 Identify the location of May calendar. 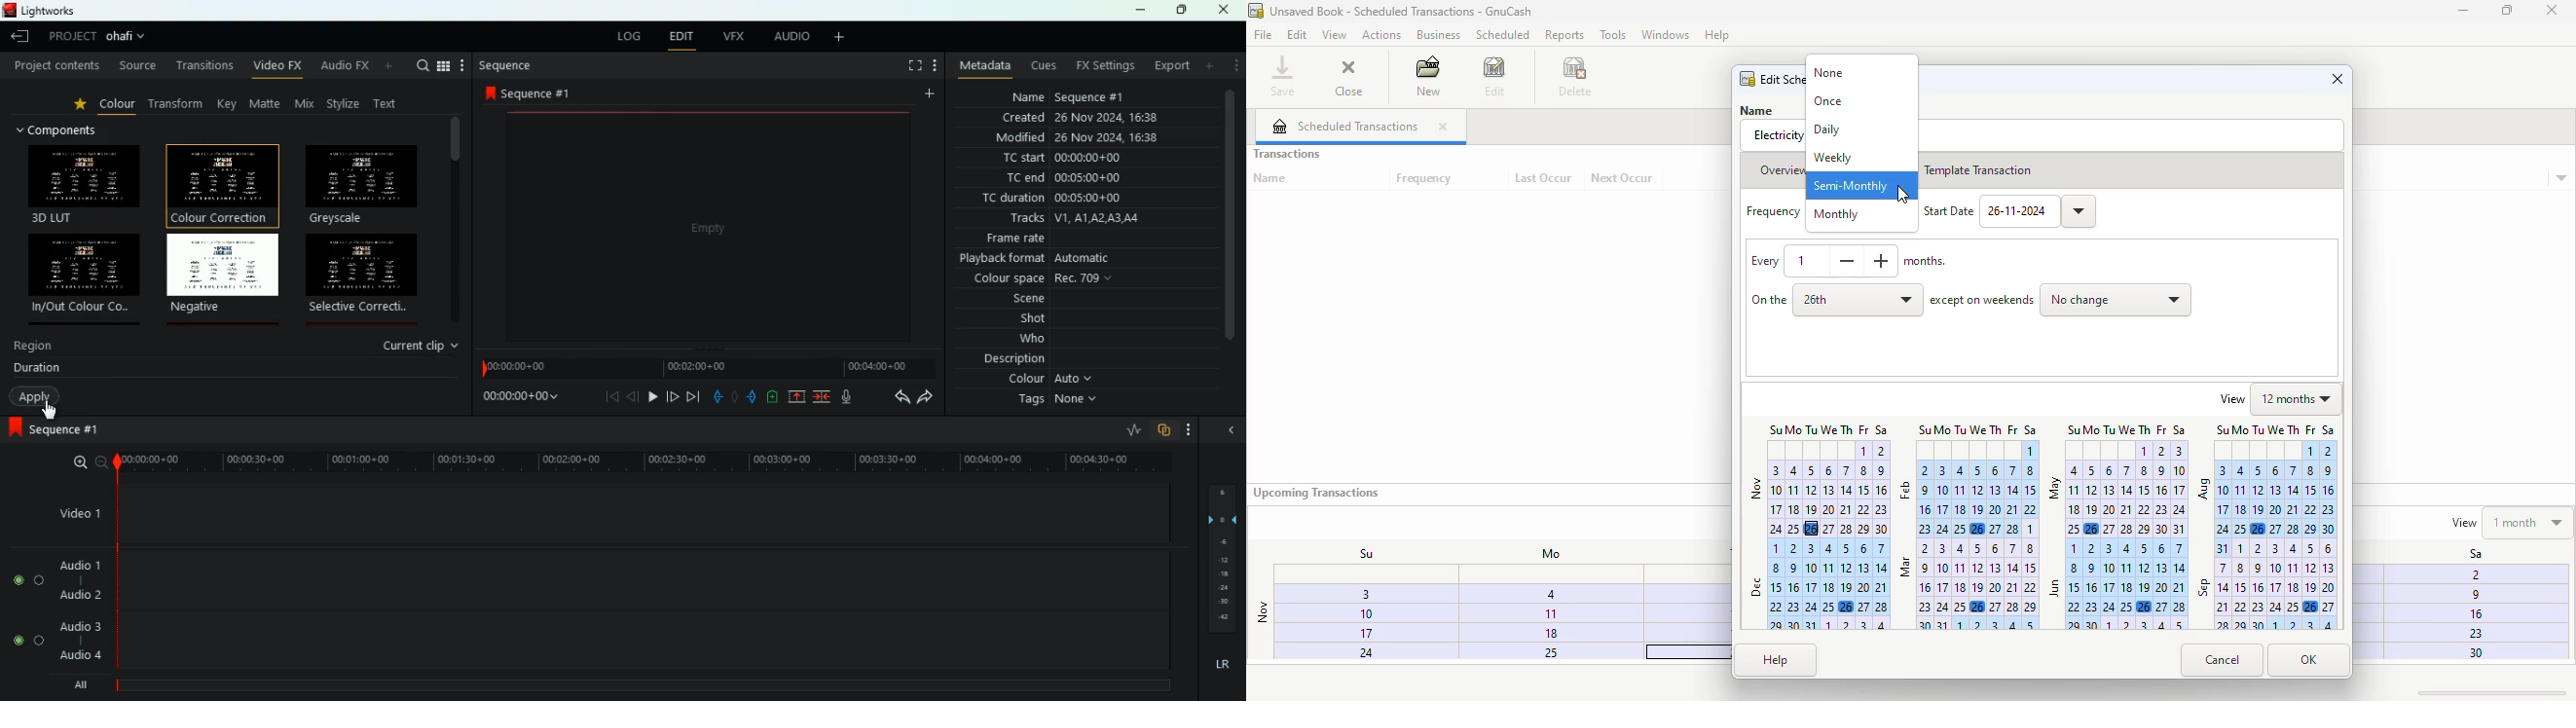
(2117, 479).